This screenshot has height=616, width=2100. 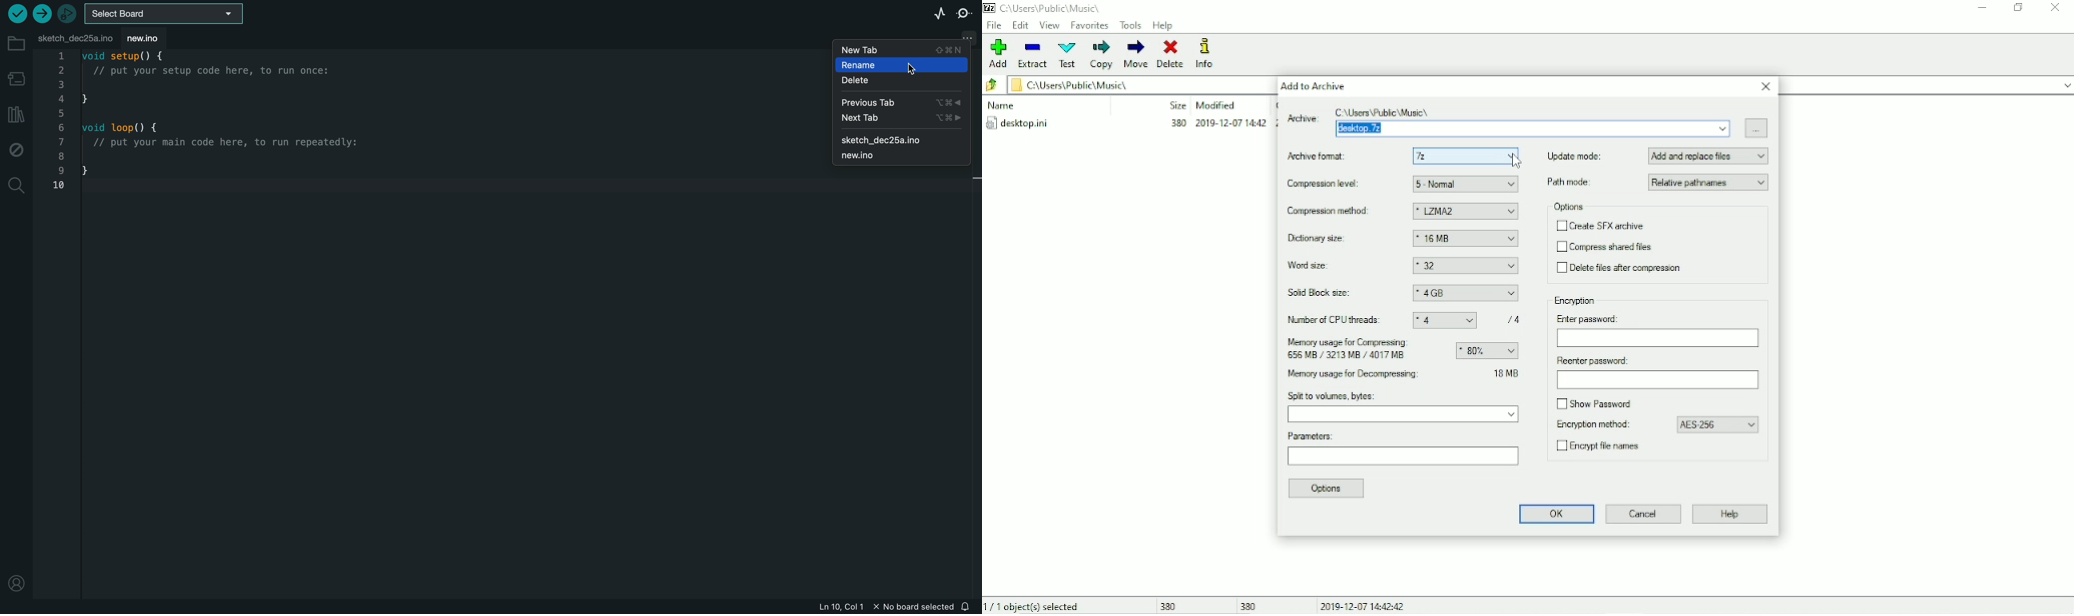 What do you see at coordinates (964, 33) in the screenshot?
I see `file setting` at bounding box center [964, 33].